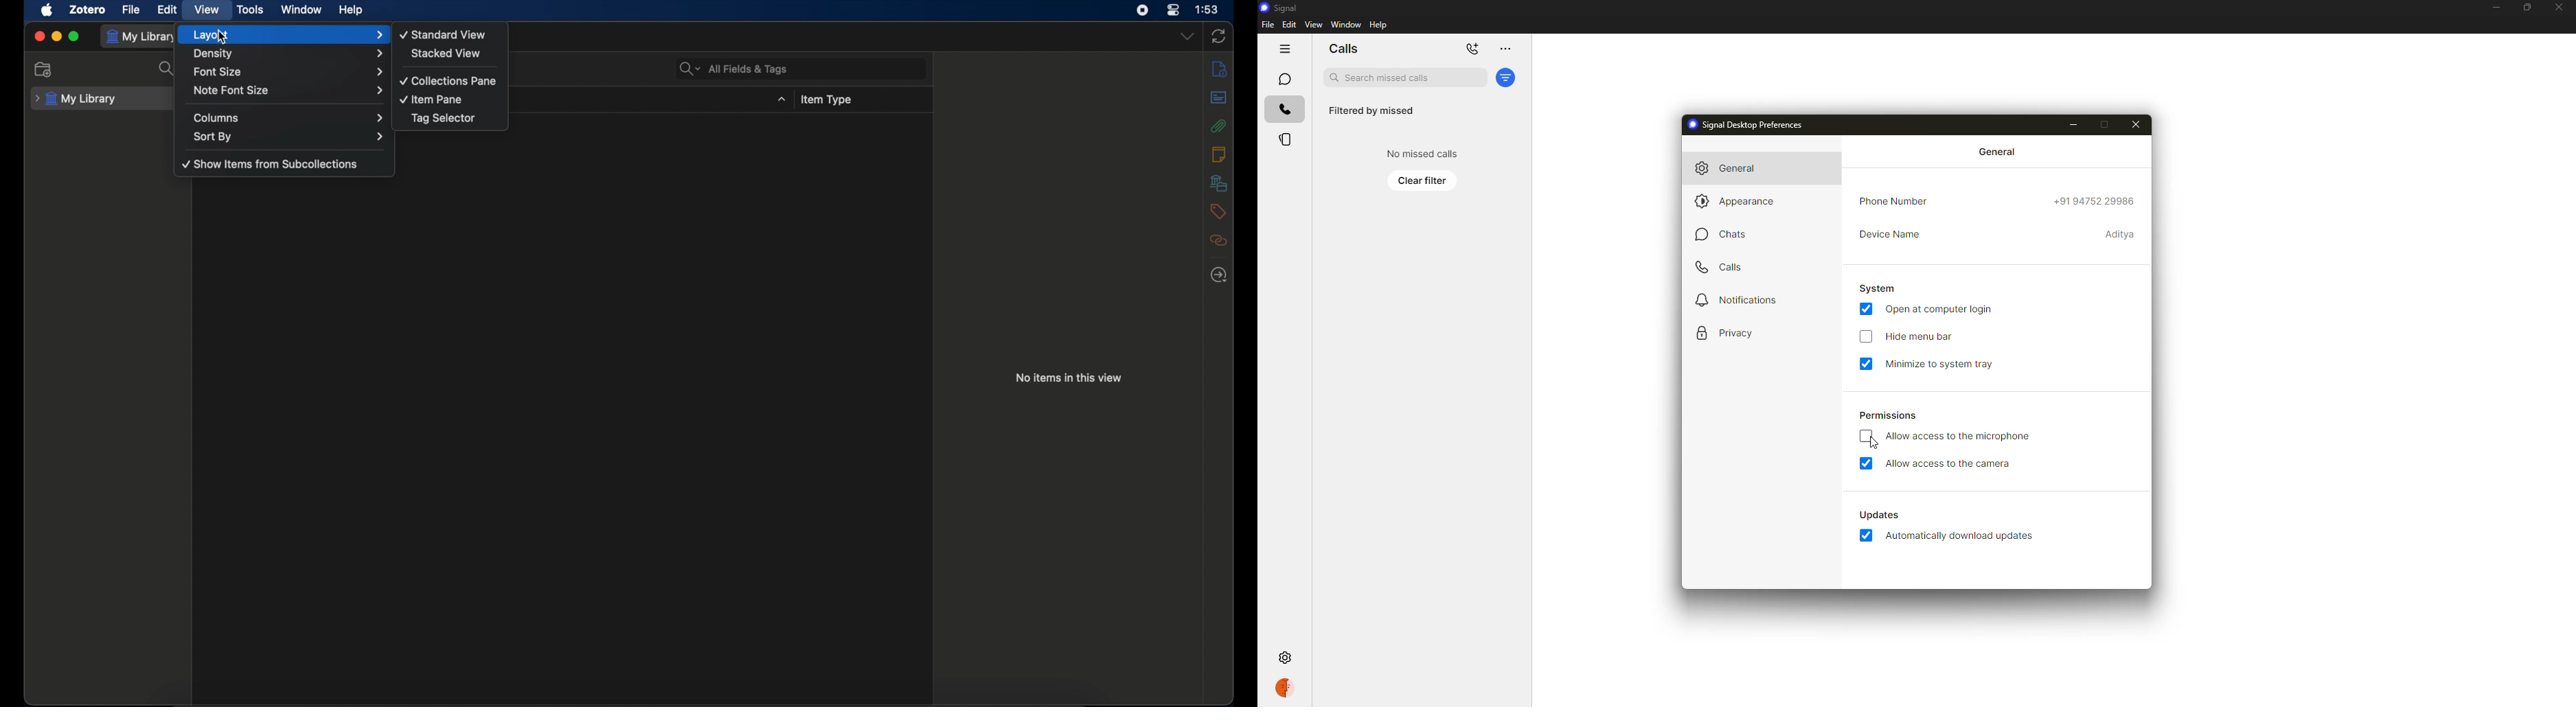  What do you see at coordinates (88, 10) in the screenshot?
I see `zotero` at bounding box center [88, 10].